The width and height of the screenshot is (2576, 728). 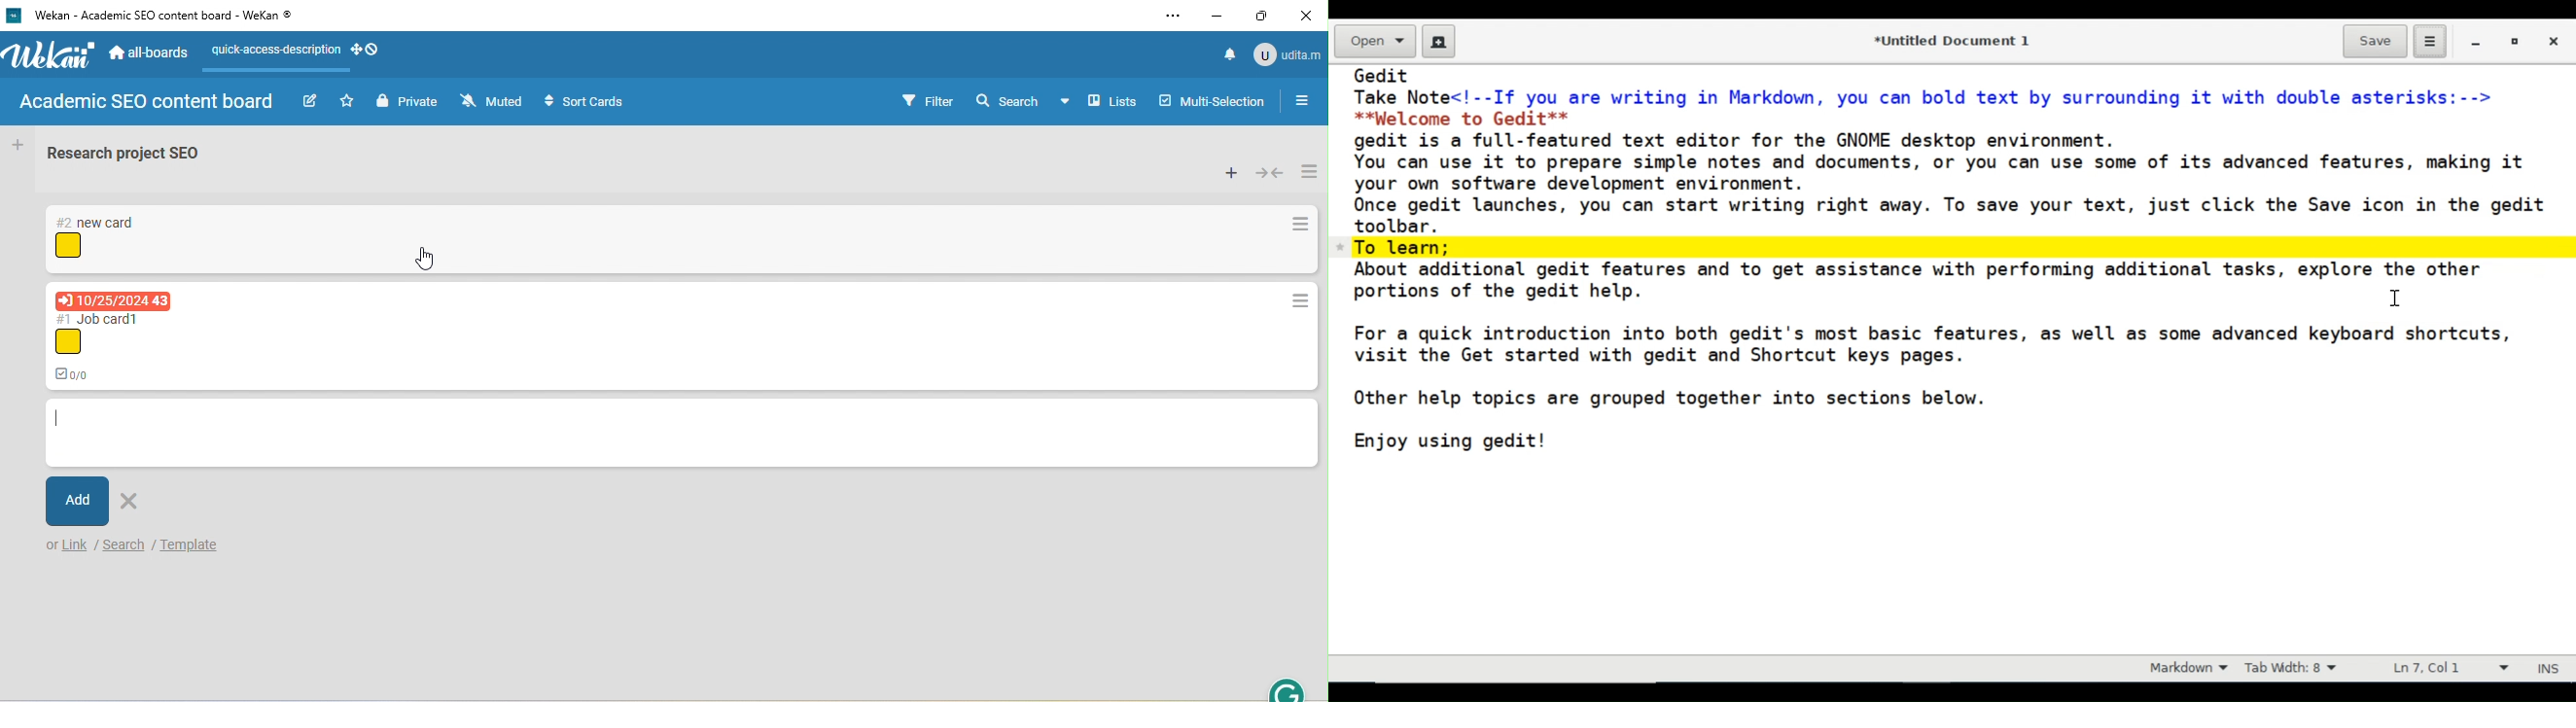 What do you see at coordinates (1264, 18) in the screenshot?
I see `maximize` at bounding box center [1264, 18].